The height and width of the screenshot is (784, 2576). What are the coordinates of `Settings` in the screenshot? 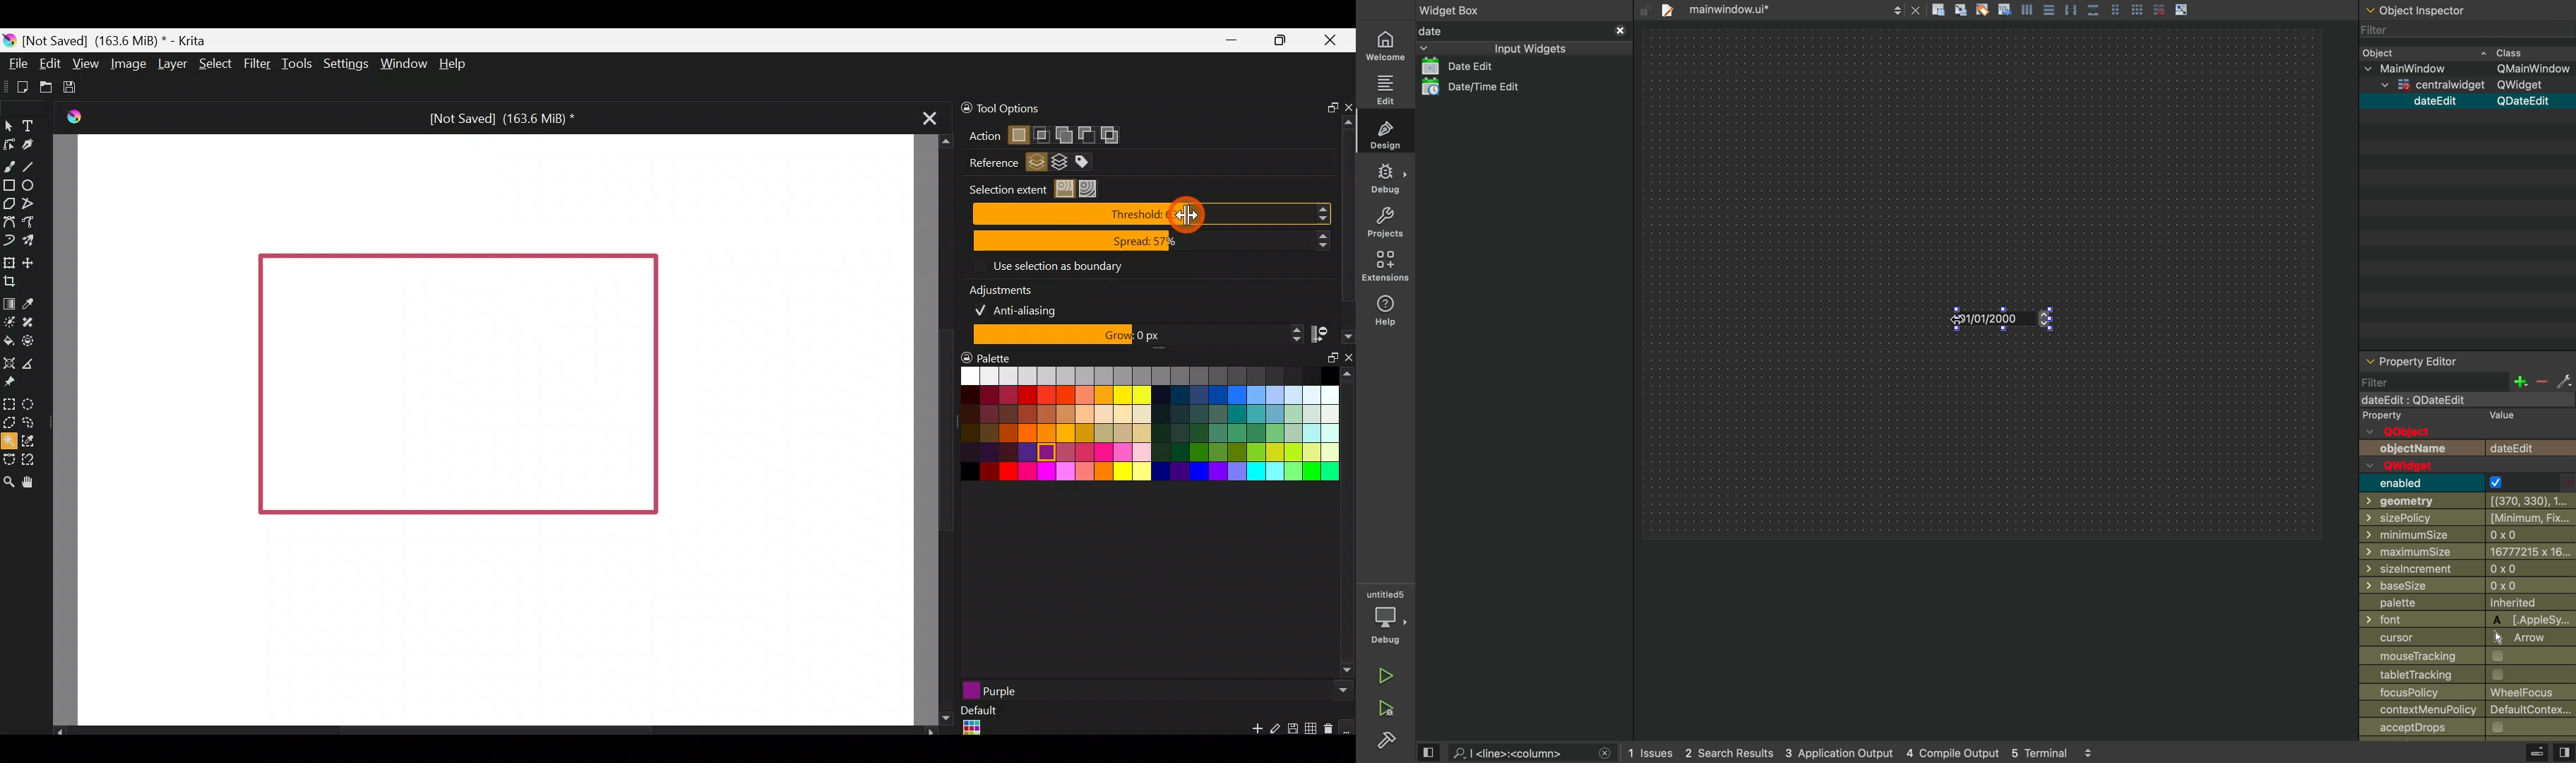 It's located at (343, 61).